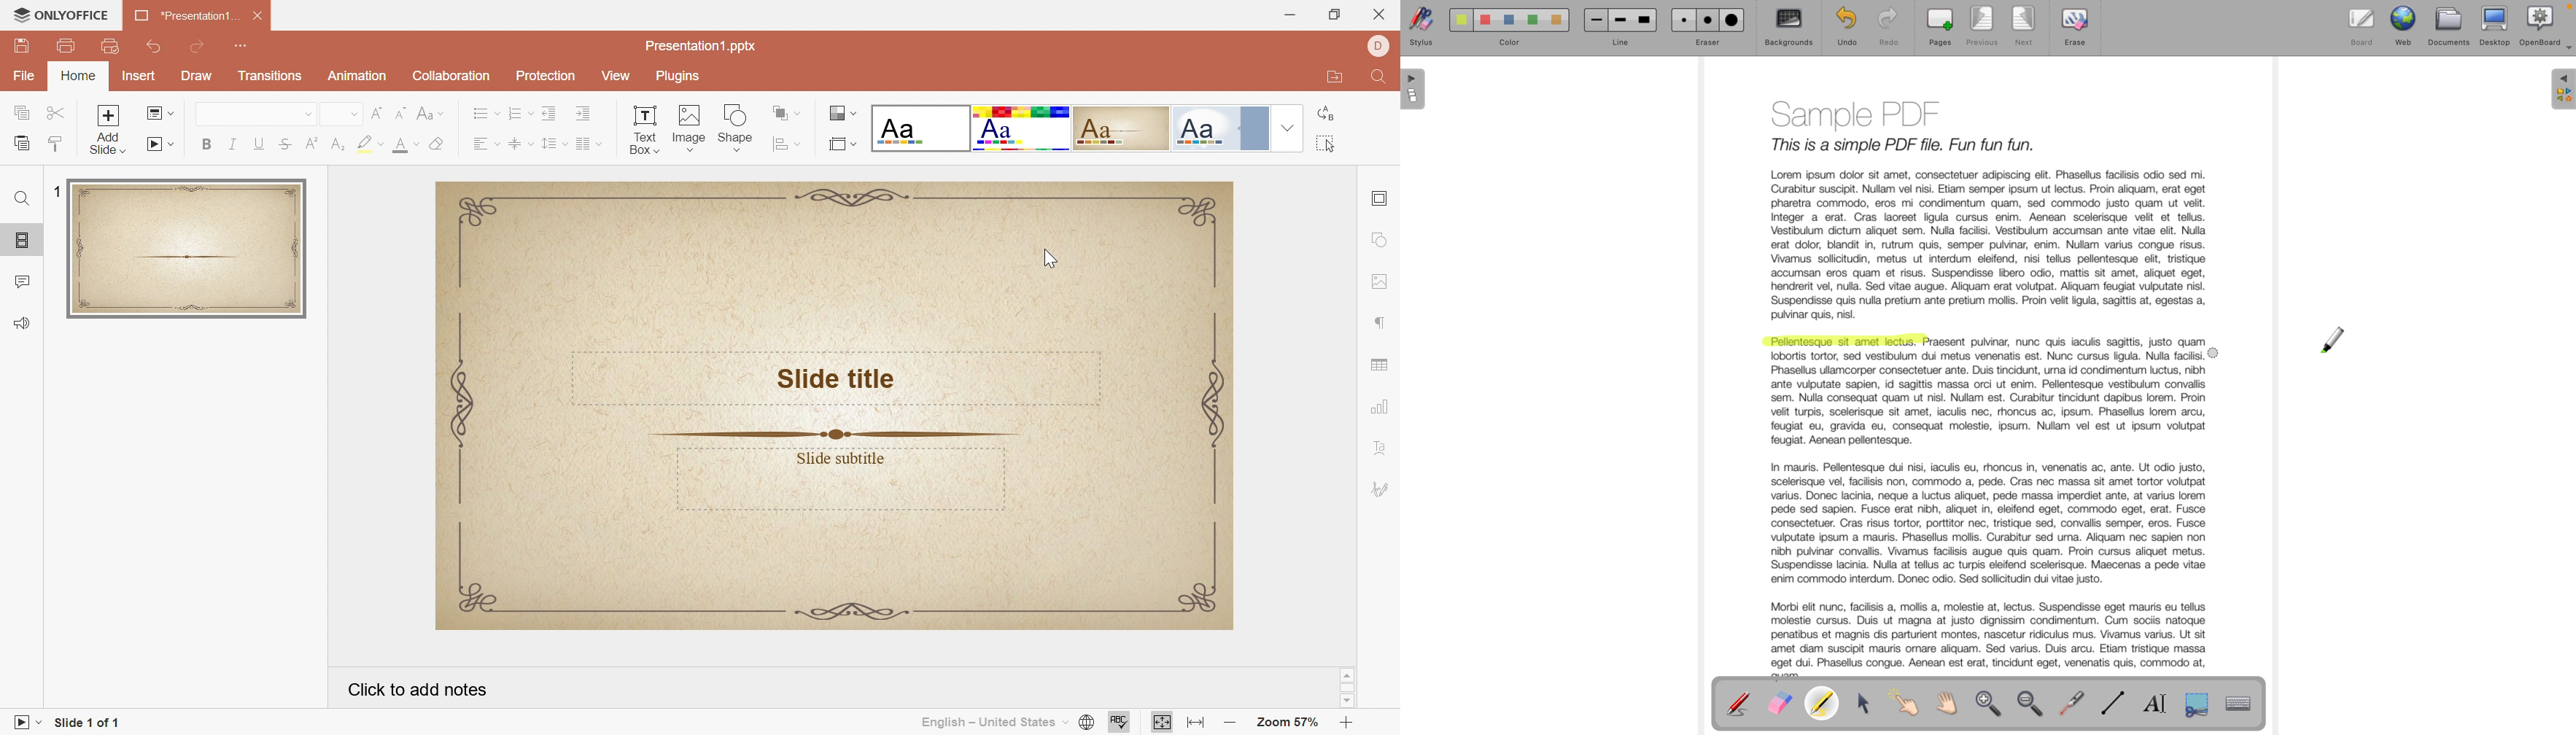 This screenshot has width=2576, height=756. Describe the element at coordinates (1067, 719) in the screenshot. I see `Drop Down` at that location.